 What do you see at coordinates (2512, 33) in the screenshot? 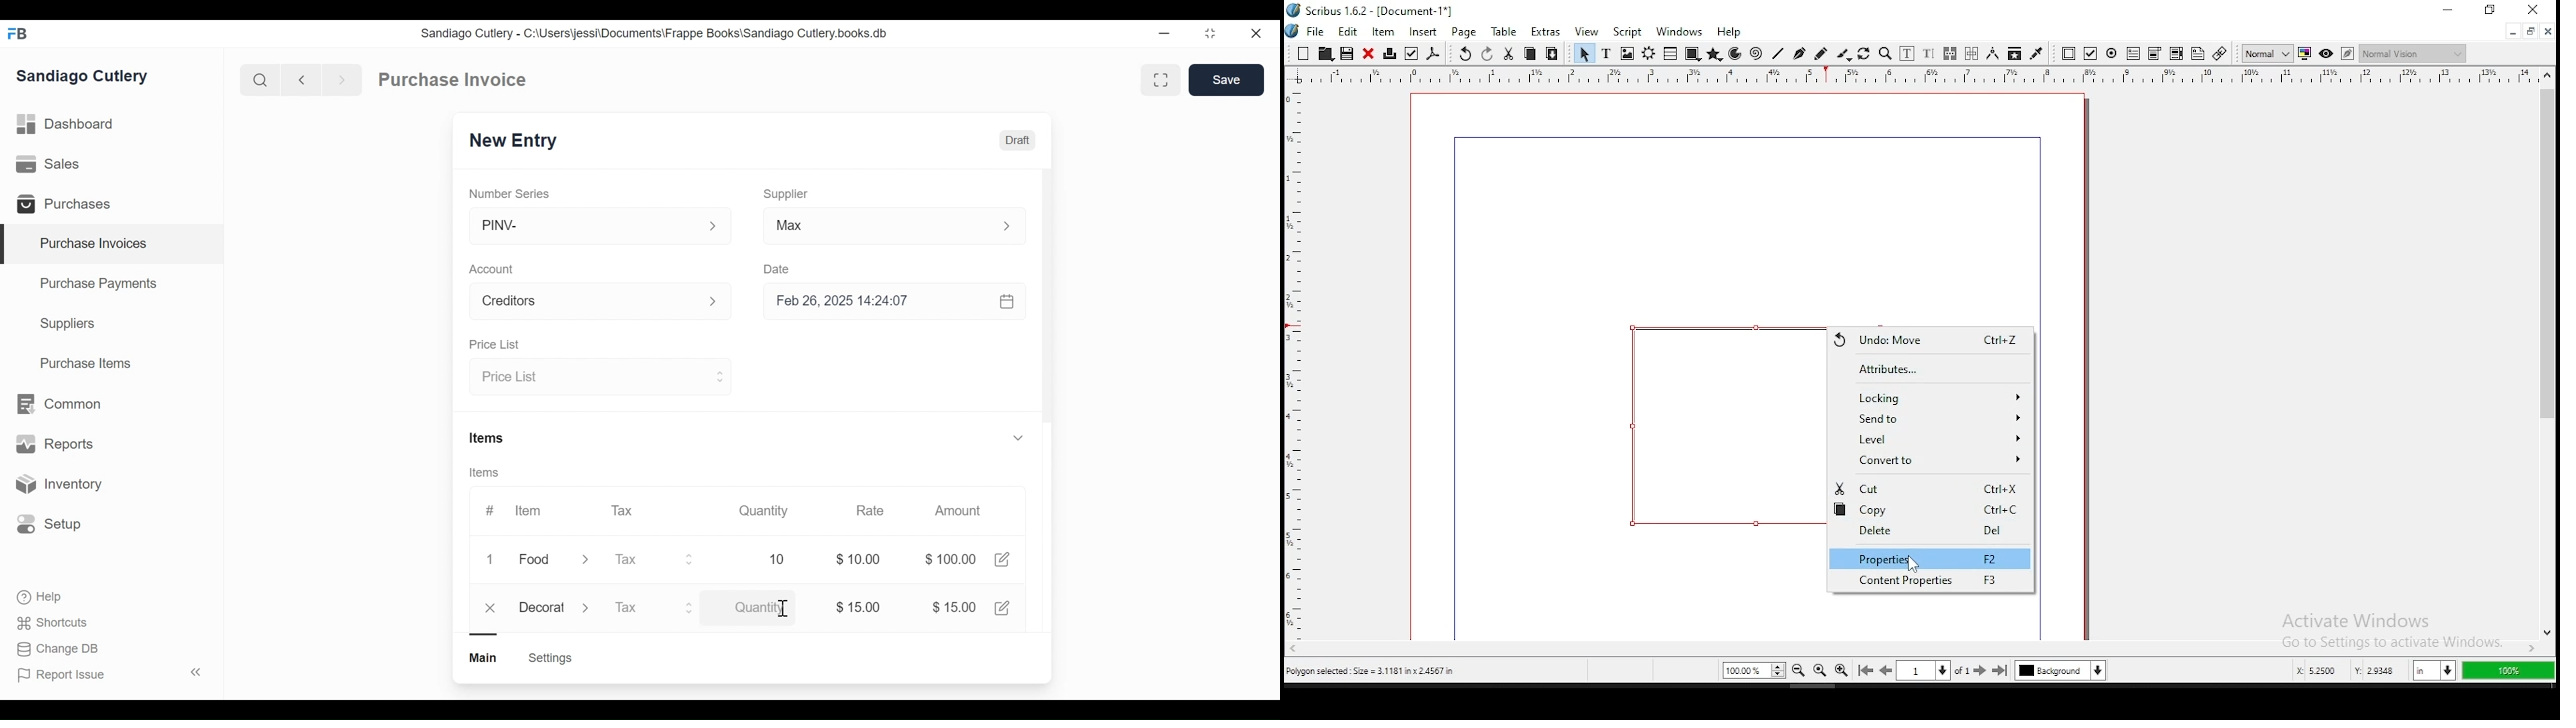
I see `minimize` at bounding box center [2512, 33].